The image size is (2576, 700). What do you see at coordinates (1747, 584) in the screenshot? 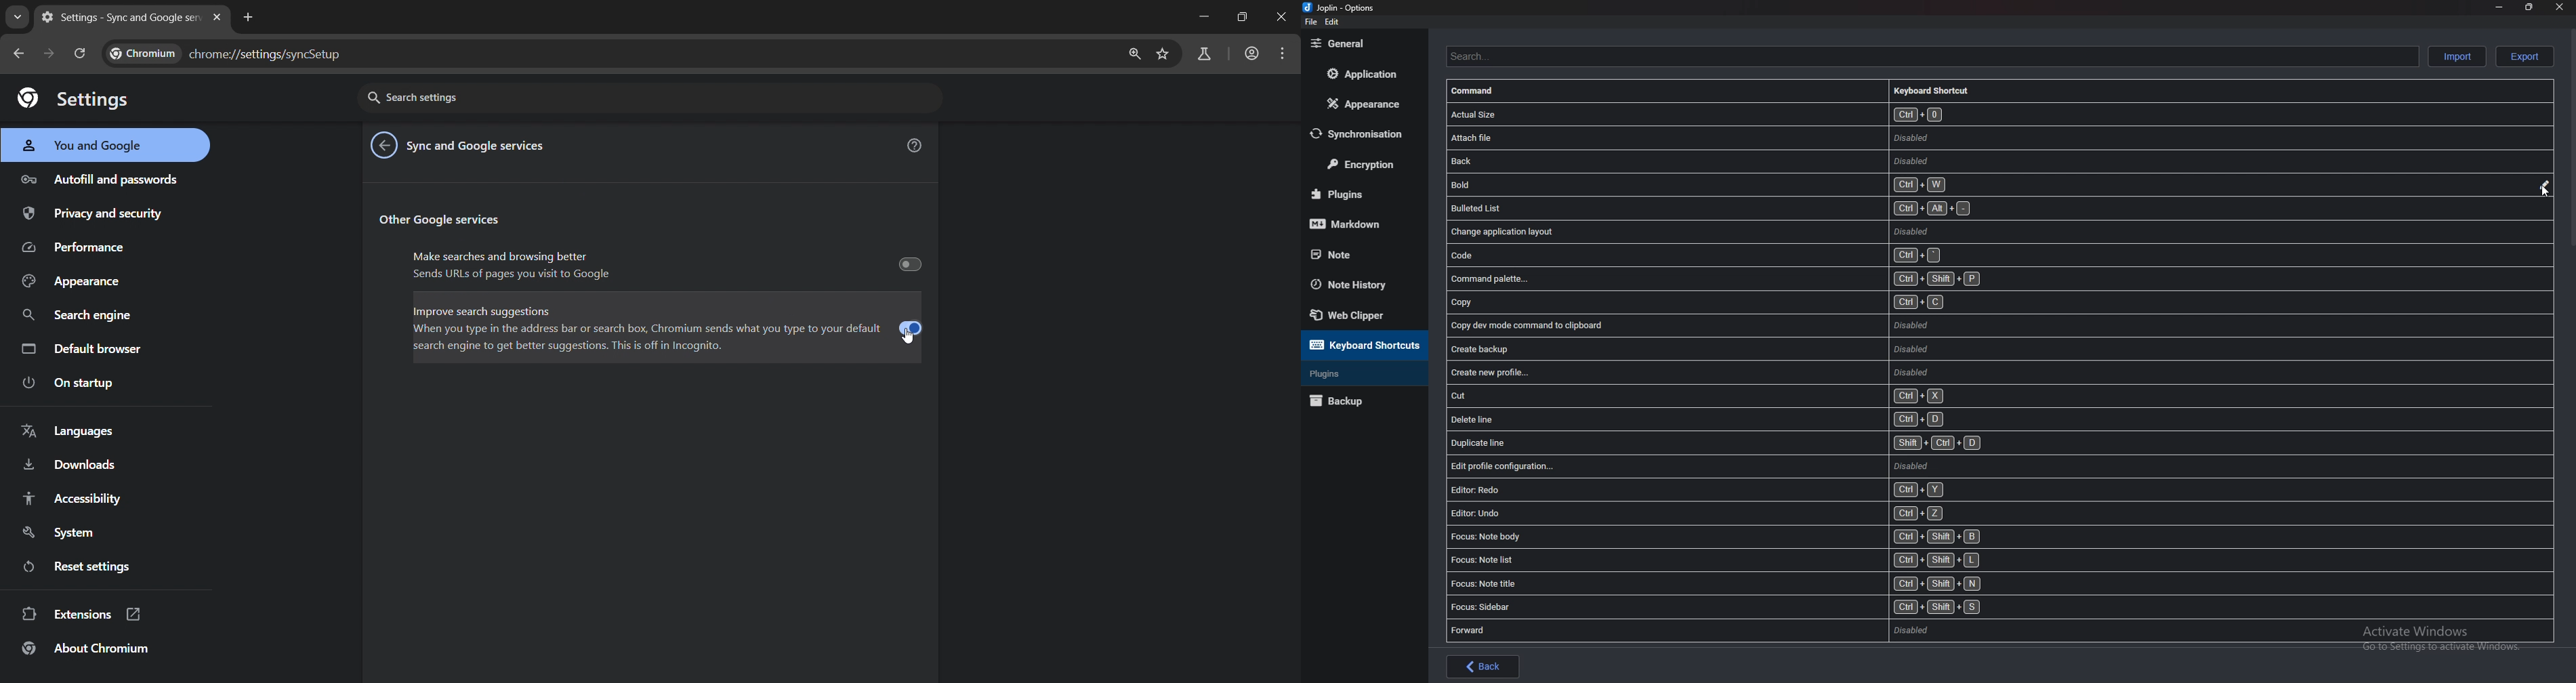
I see `Focus note title` at bounding box center [1747, 584].